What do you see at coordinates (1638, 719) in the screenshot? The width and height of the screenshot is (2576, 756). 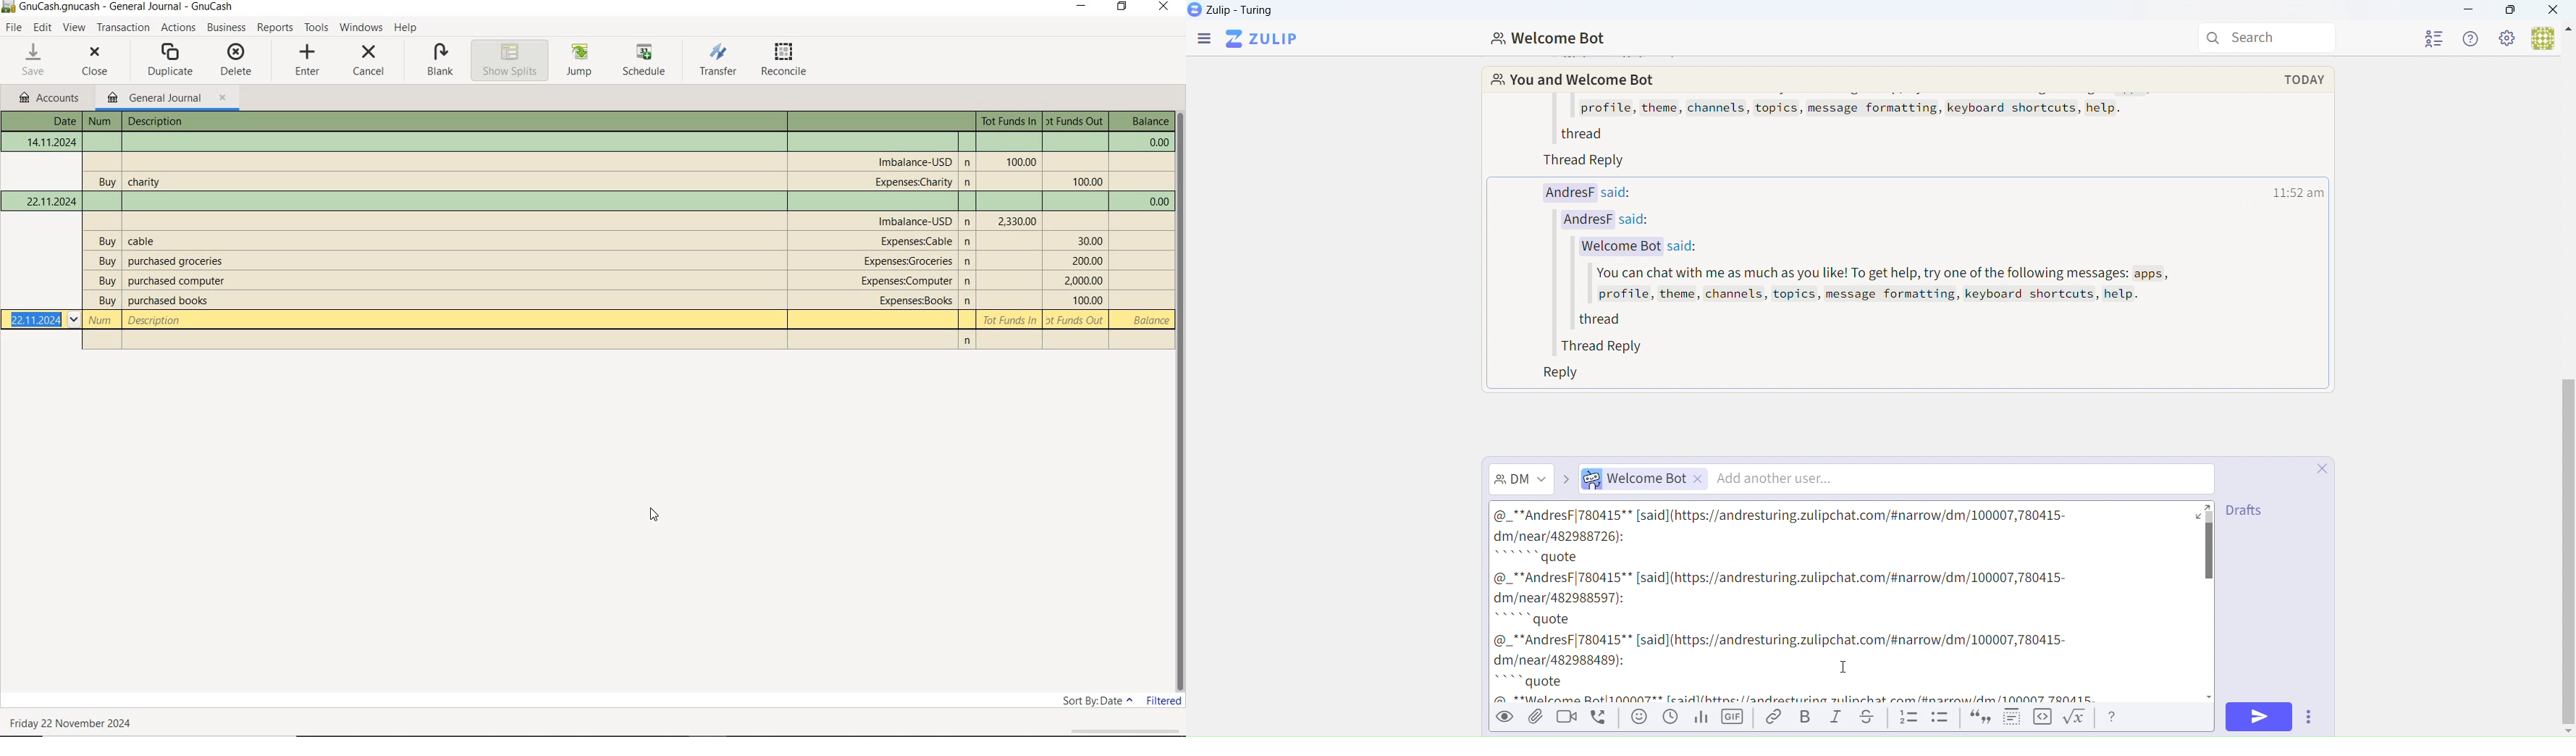 I see `emoji` at bounding box center [1638, 719].